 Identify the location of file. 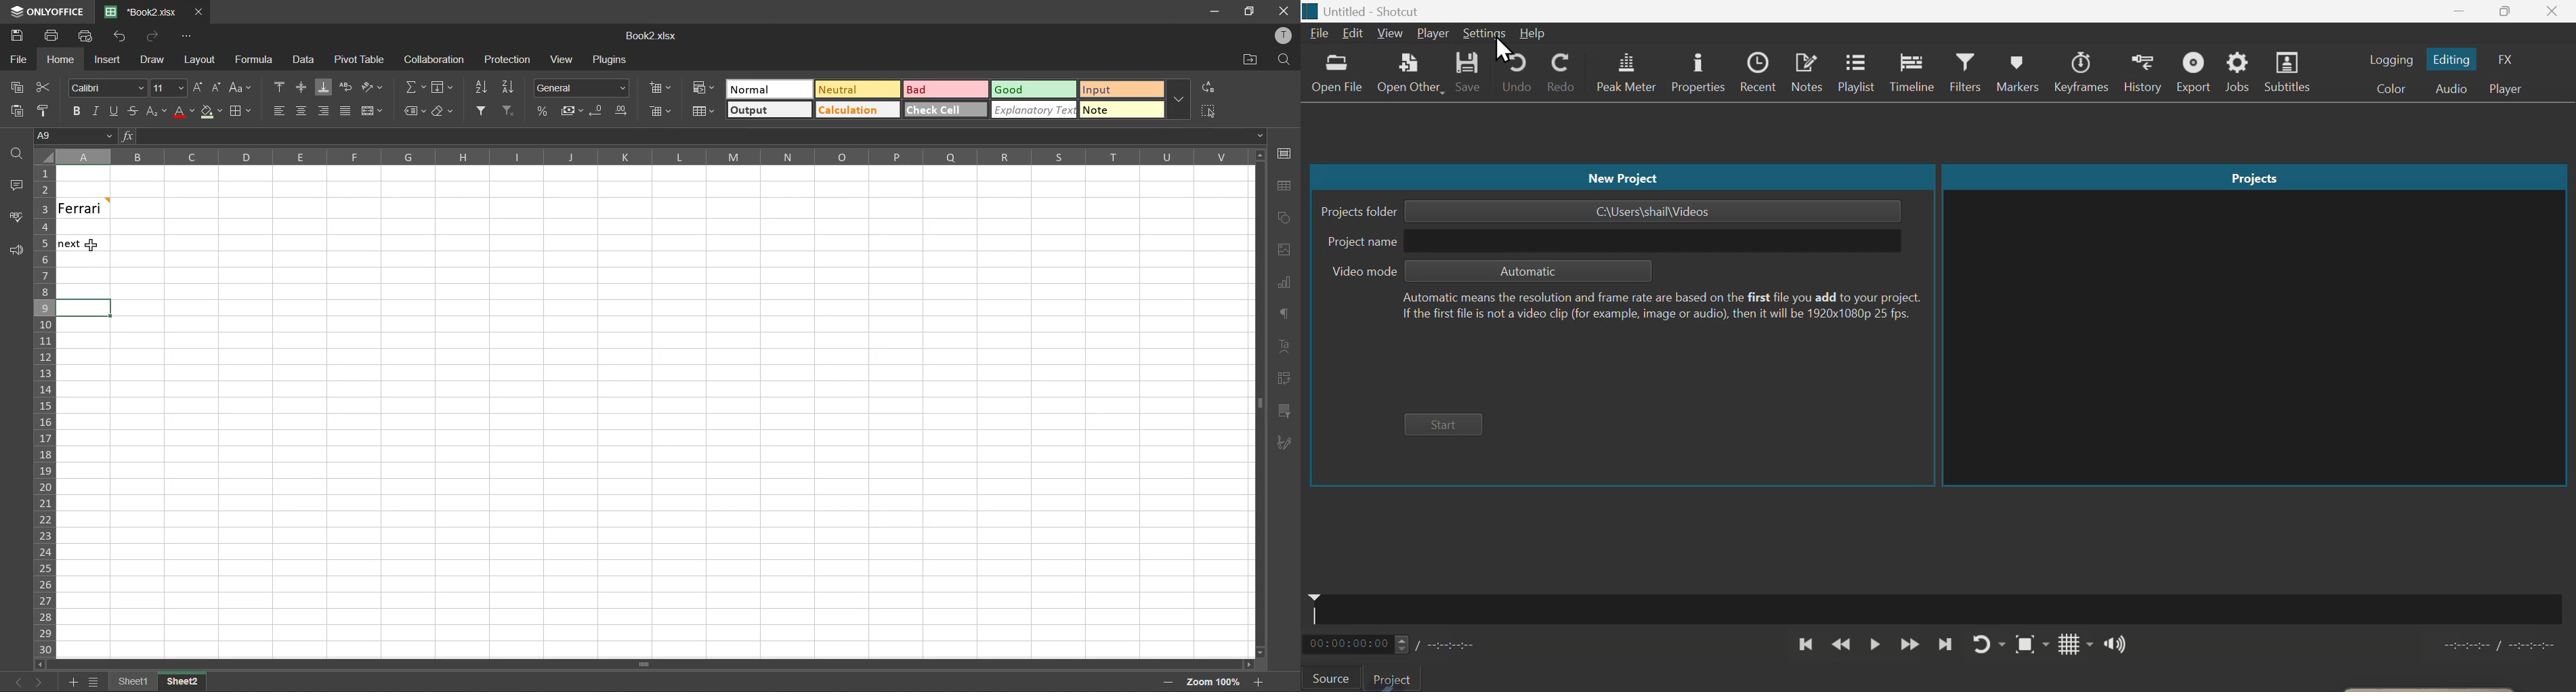
(18, 60).